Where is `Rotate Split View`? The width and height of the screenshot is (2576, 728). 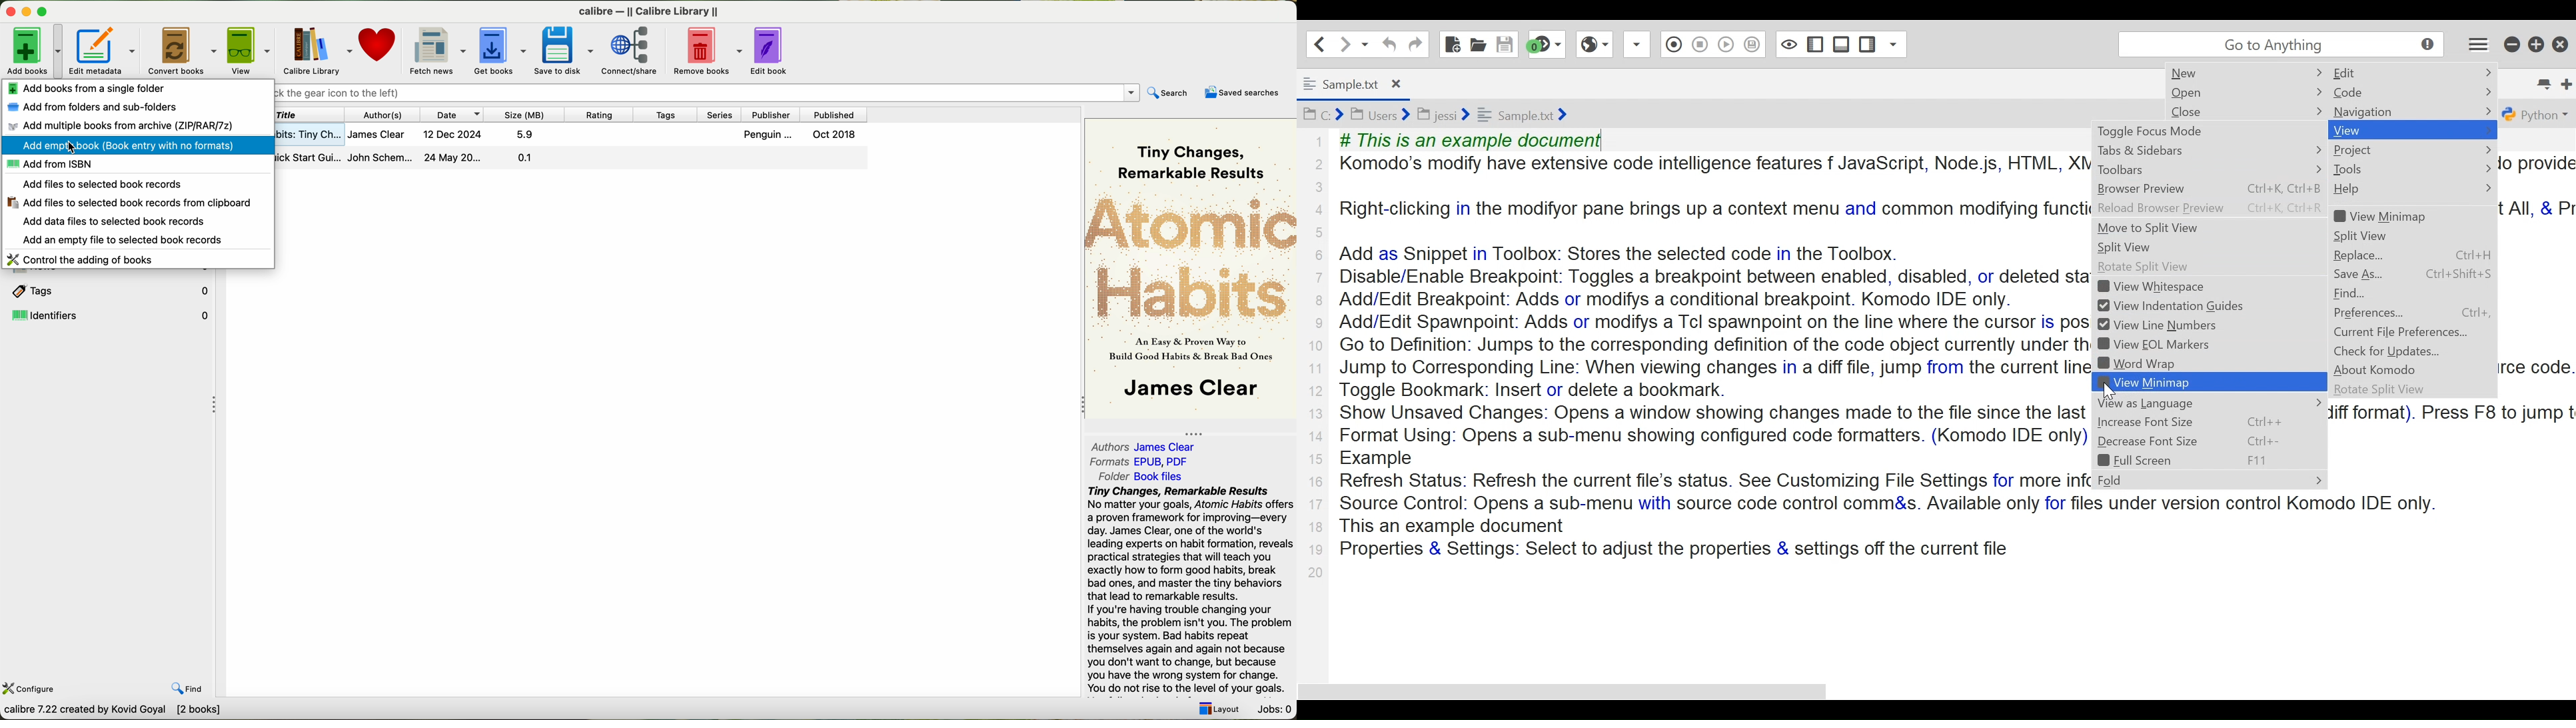
Rotate Split View is located at coordinates (2208, 267).